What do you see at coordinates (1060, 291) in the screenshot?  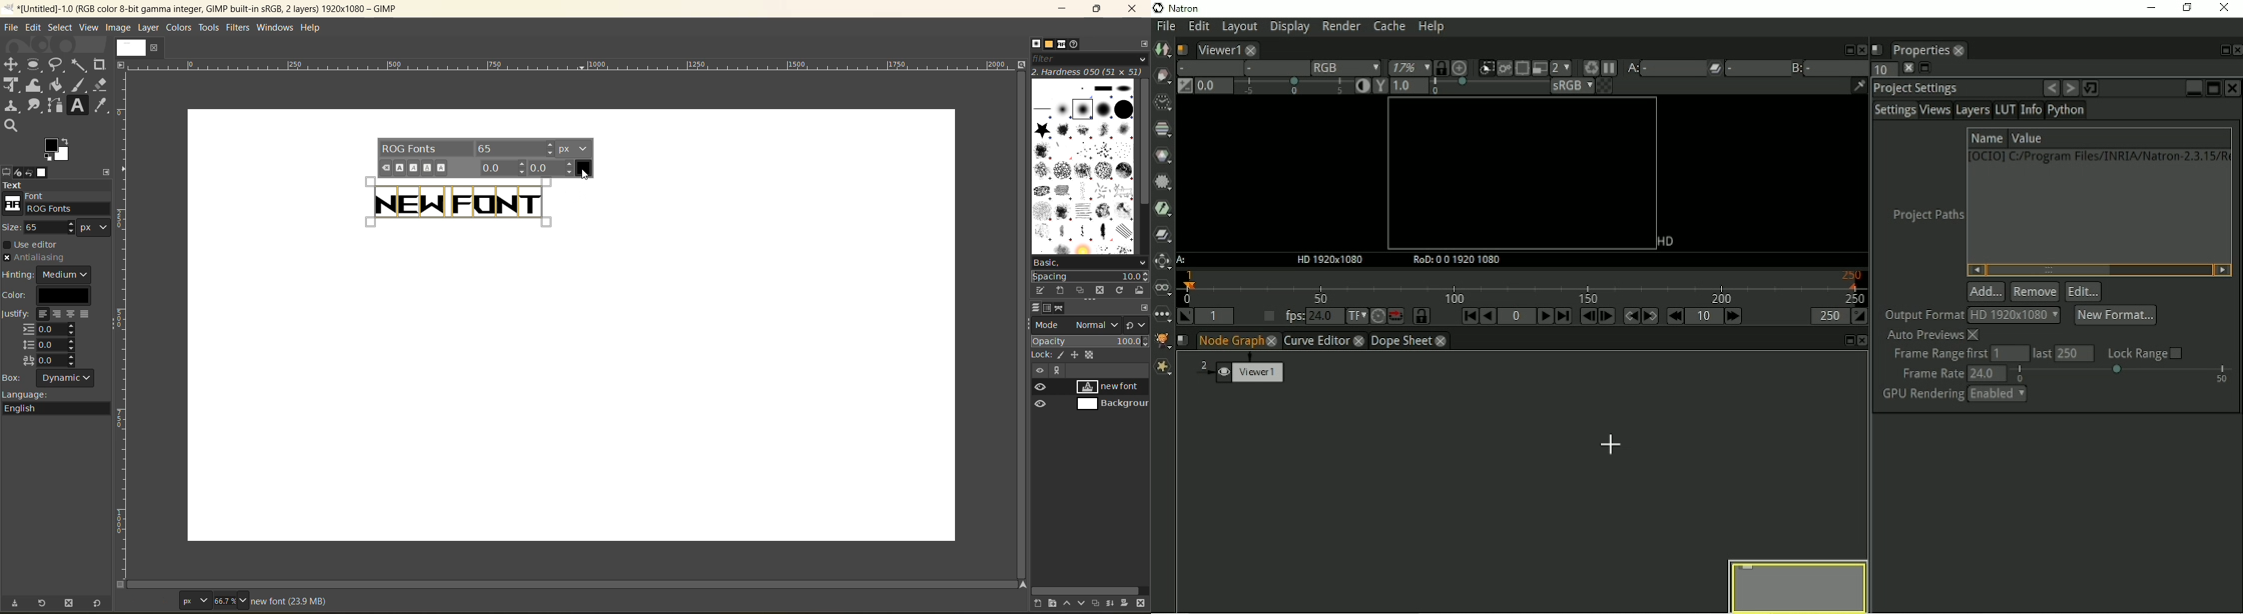 I see `create a new brush` at bounding box center [1060, 291].